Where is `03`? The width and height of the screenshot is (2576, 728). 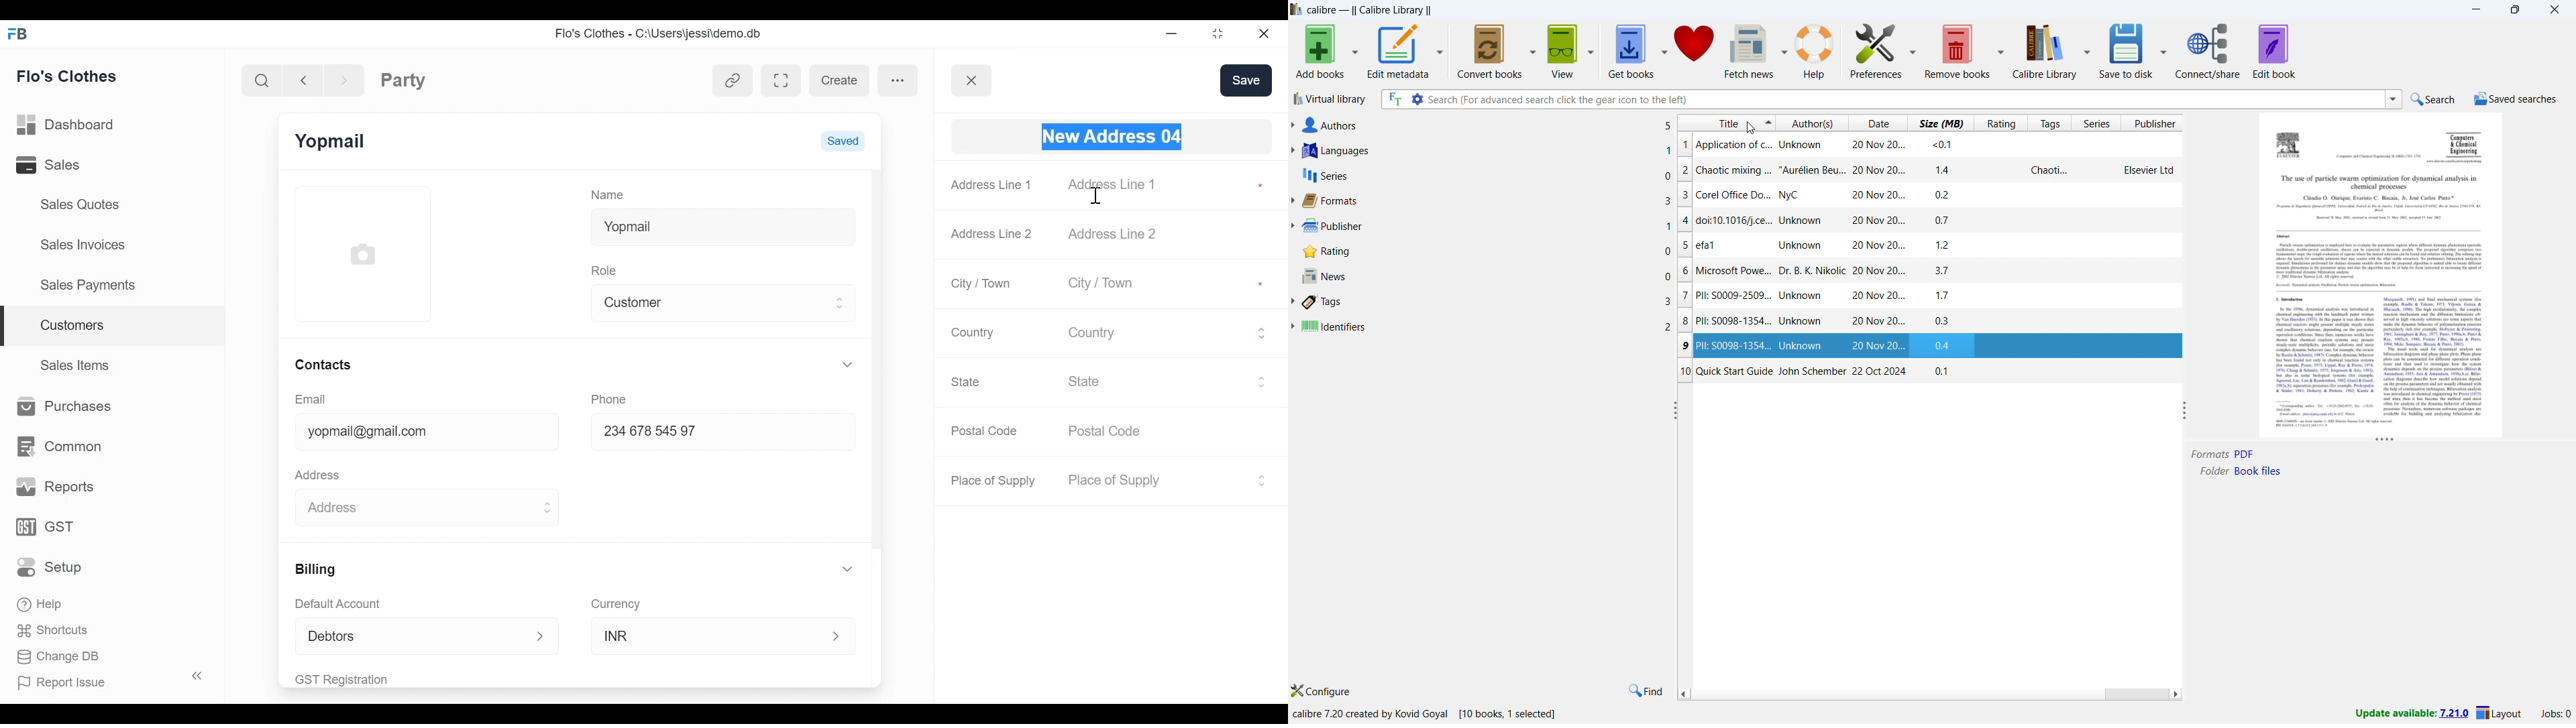 03 is located at coordinates (1949, 322).